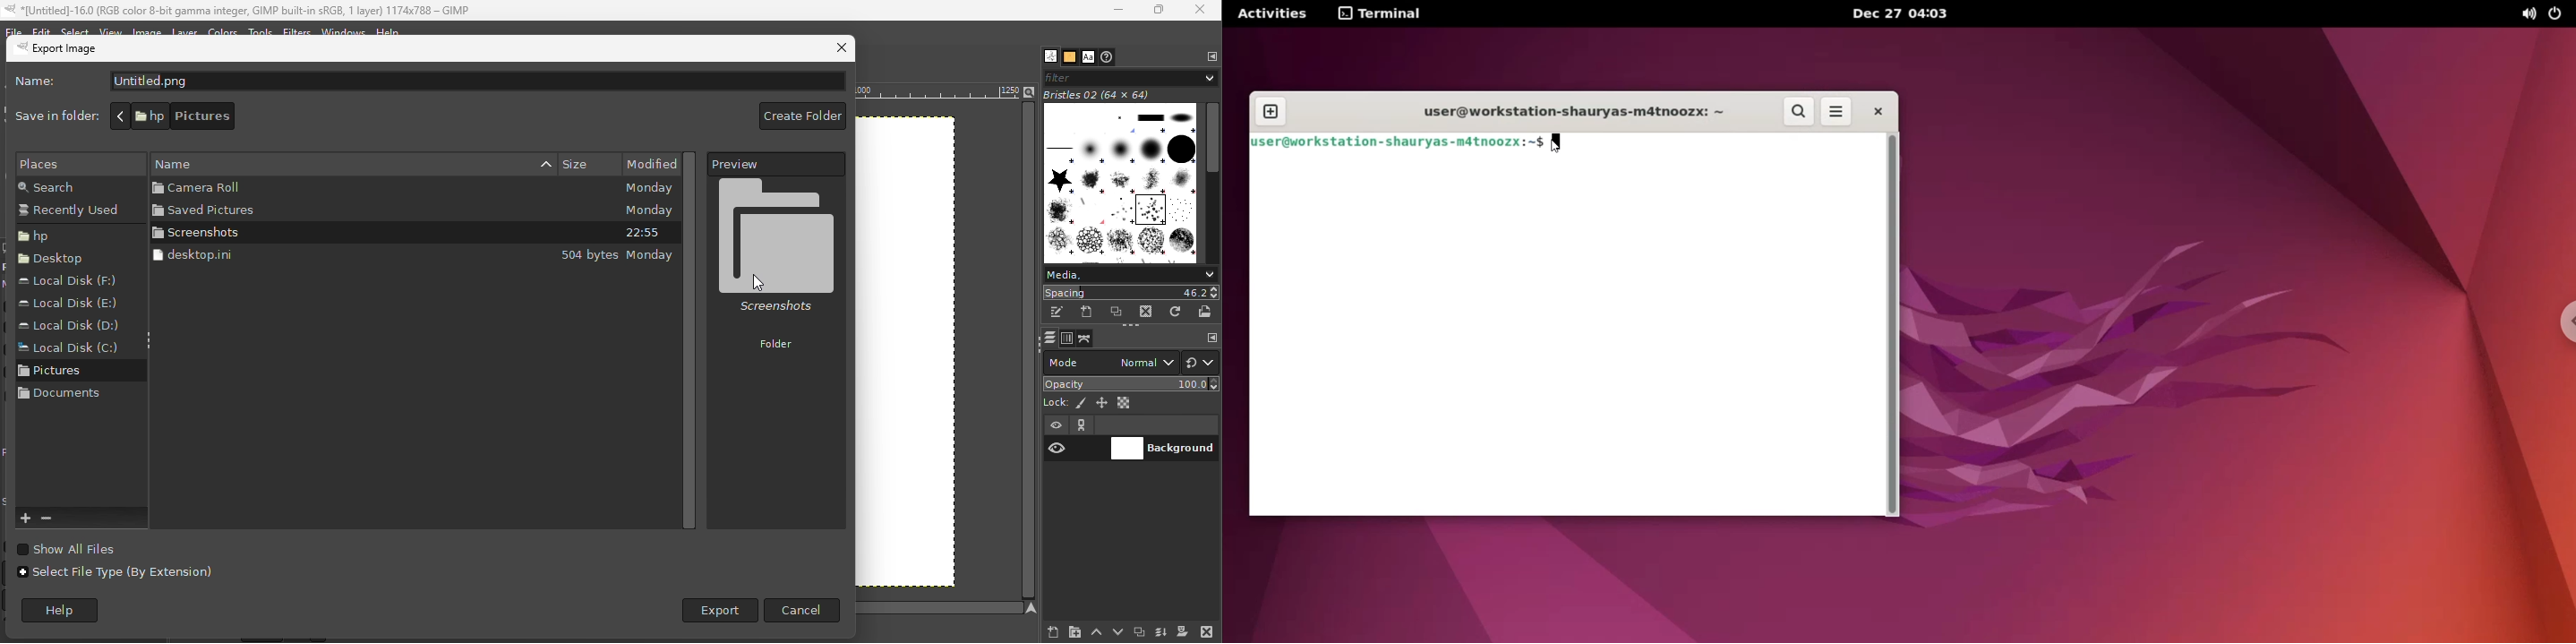  I want to click on Configure this brush, so click(1212, 338).